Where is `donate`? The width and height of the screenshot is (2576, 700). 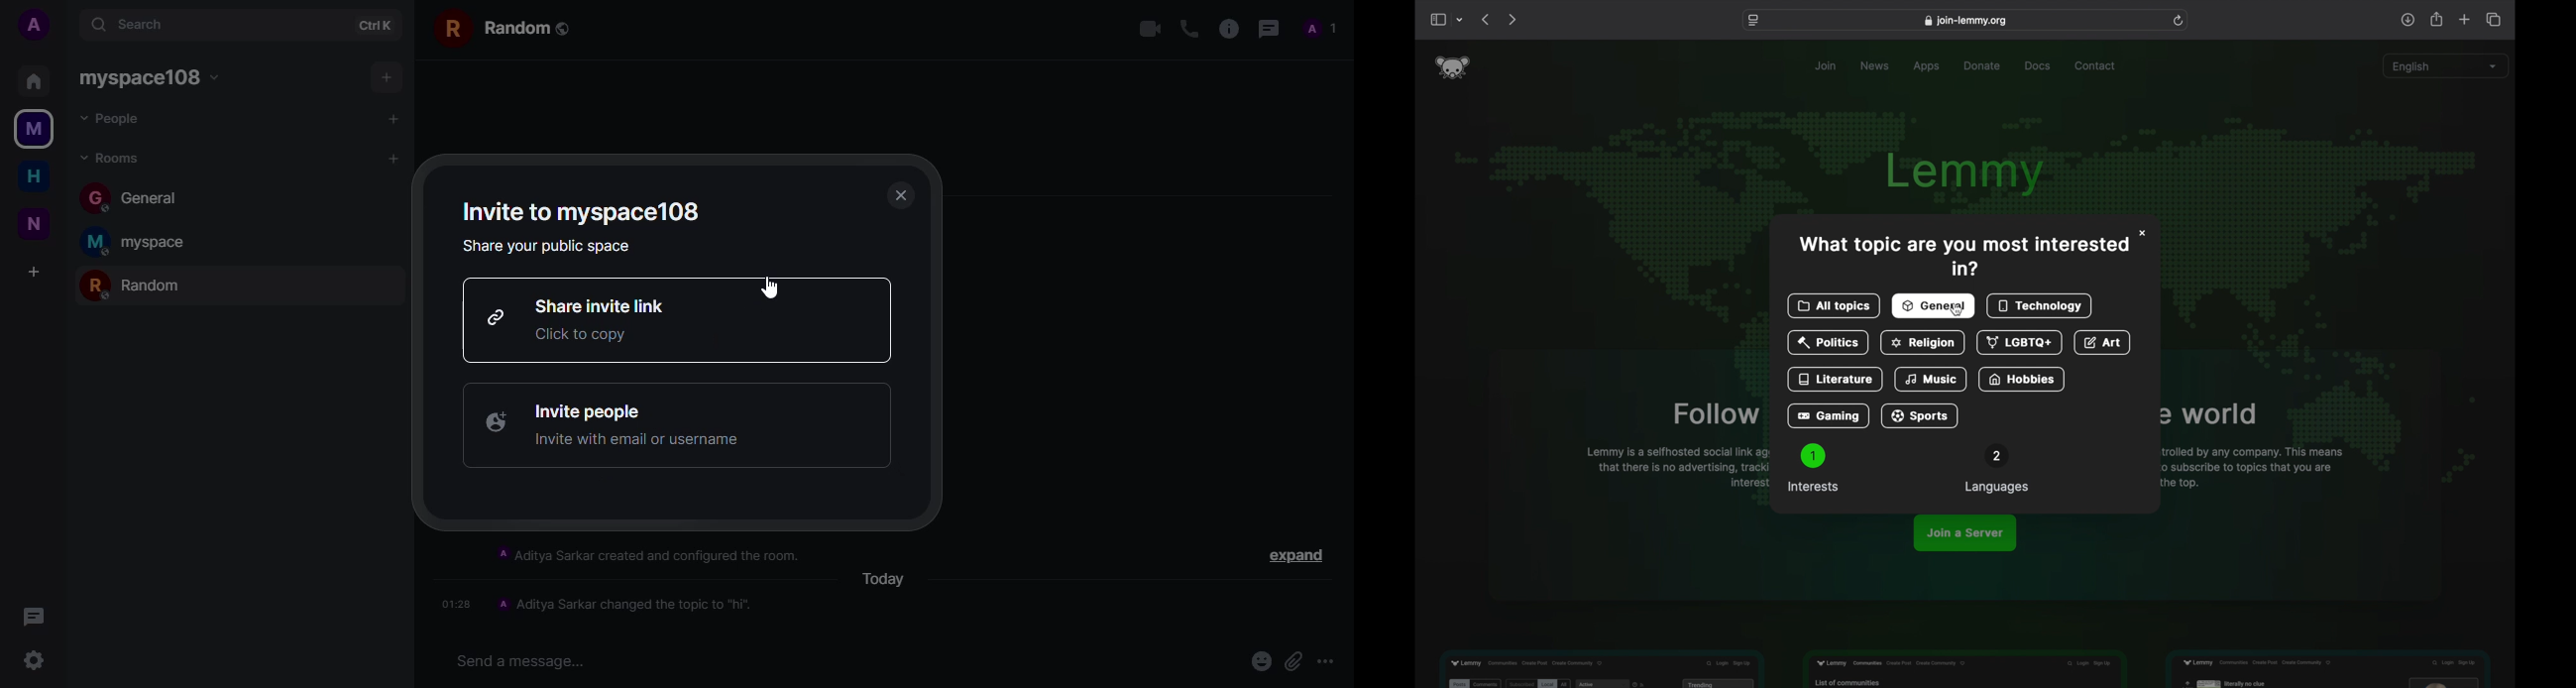 donate is located at coordinates (1984, 66).